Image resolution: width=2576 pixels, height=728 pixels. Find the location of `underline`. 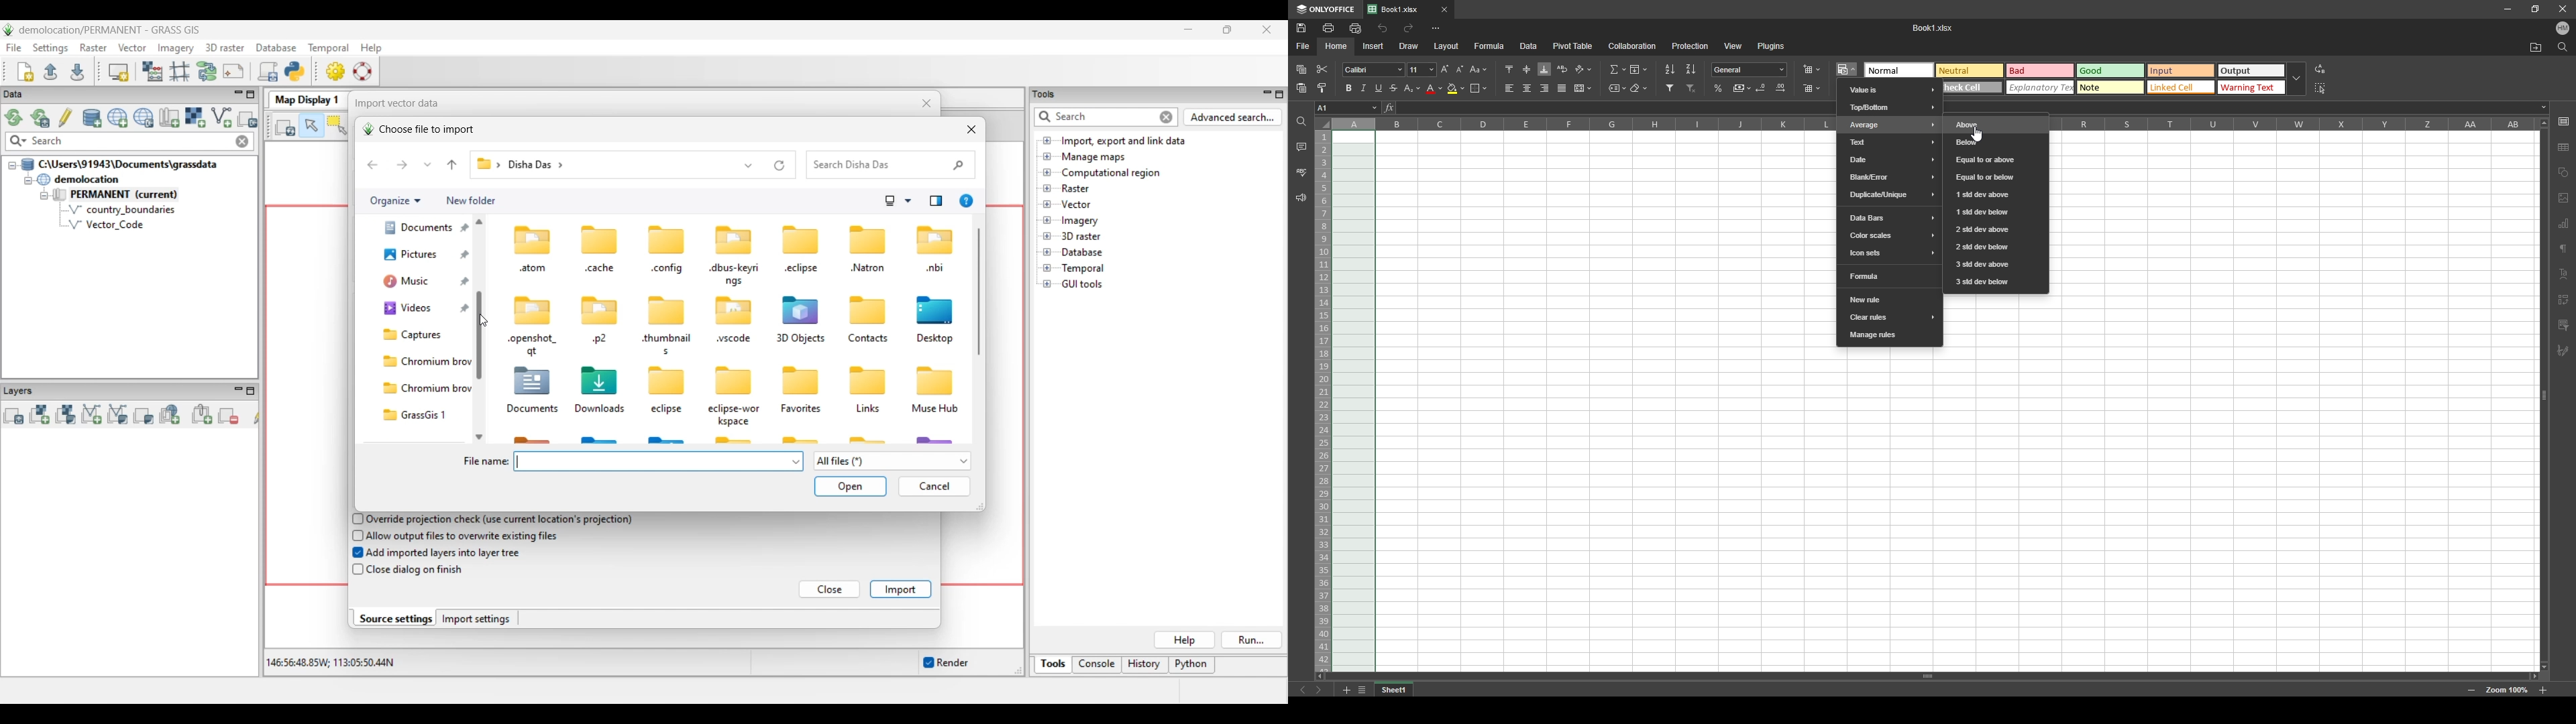

underline is located at coordinates (1378, 88).